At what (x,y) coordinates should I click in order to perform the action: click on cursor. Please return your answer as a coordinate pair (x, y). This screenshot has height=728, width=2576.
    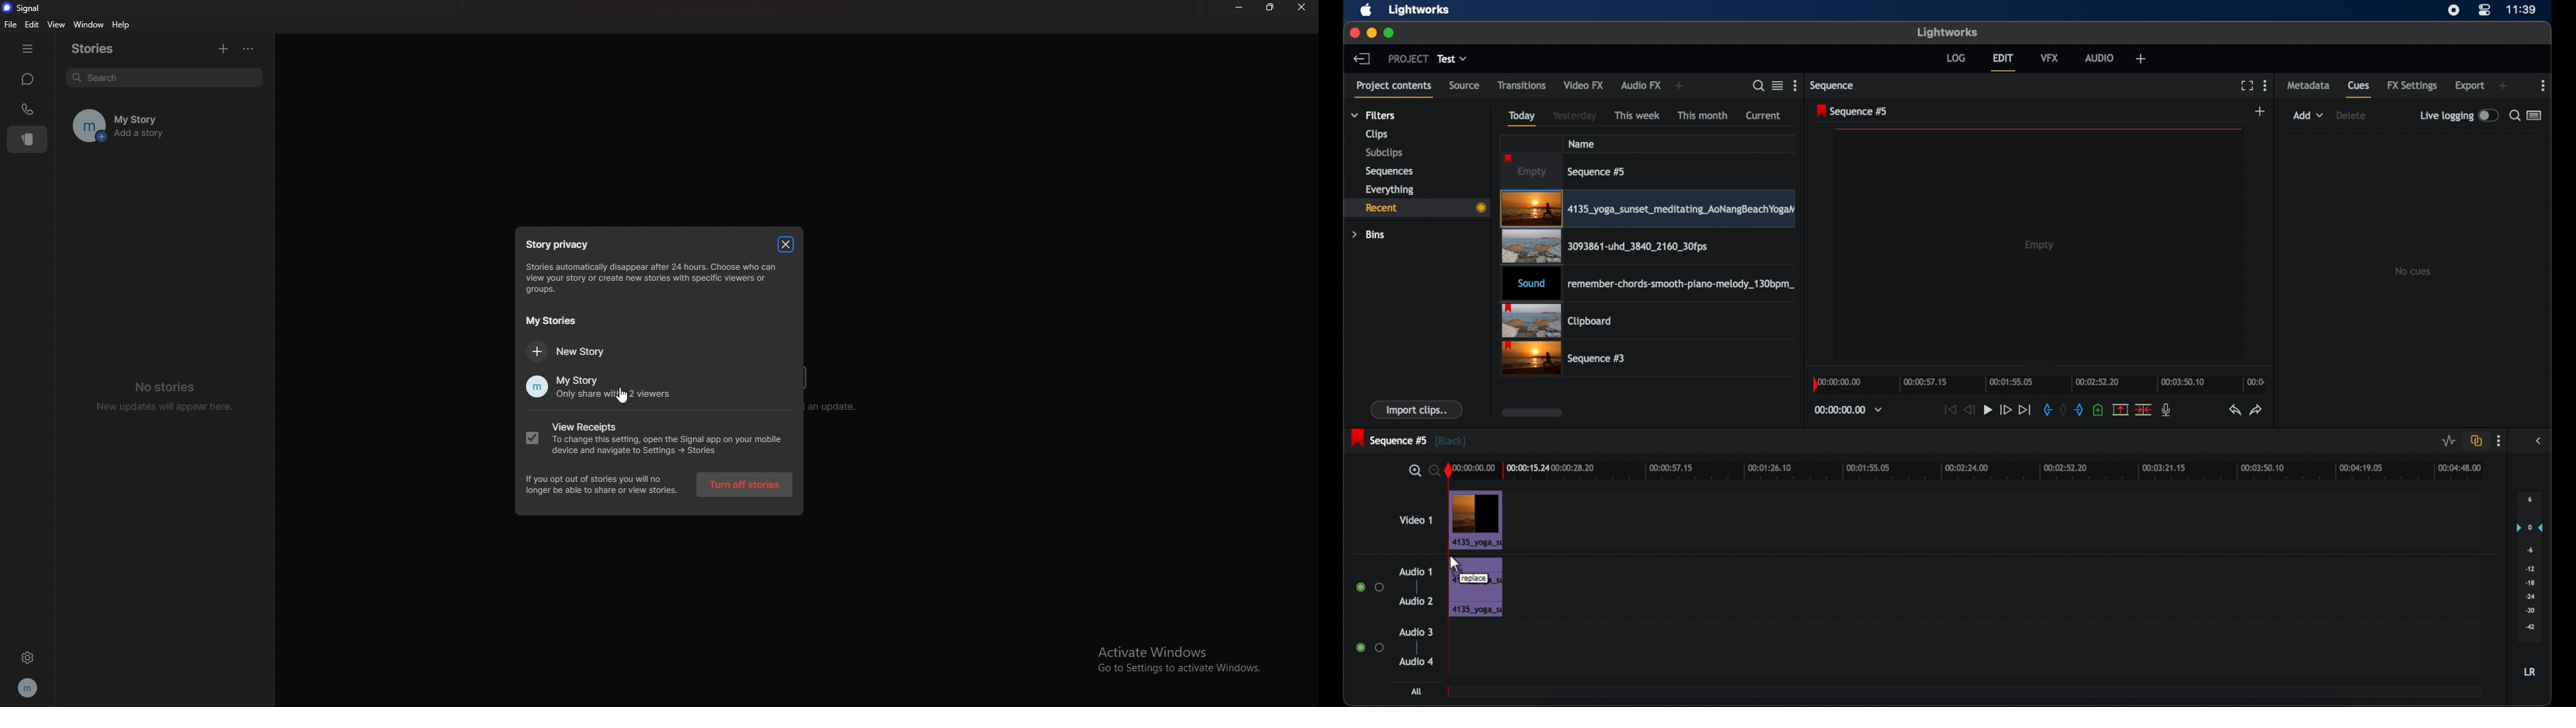
    Looking at the image, I should click on (626, 396).